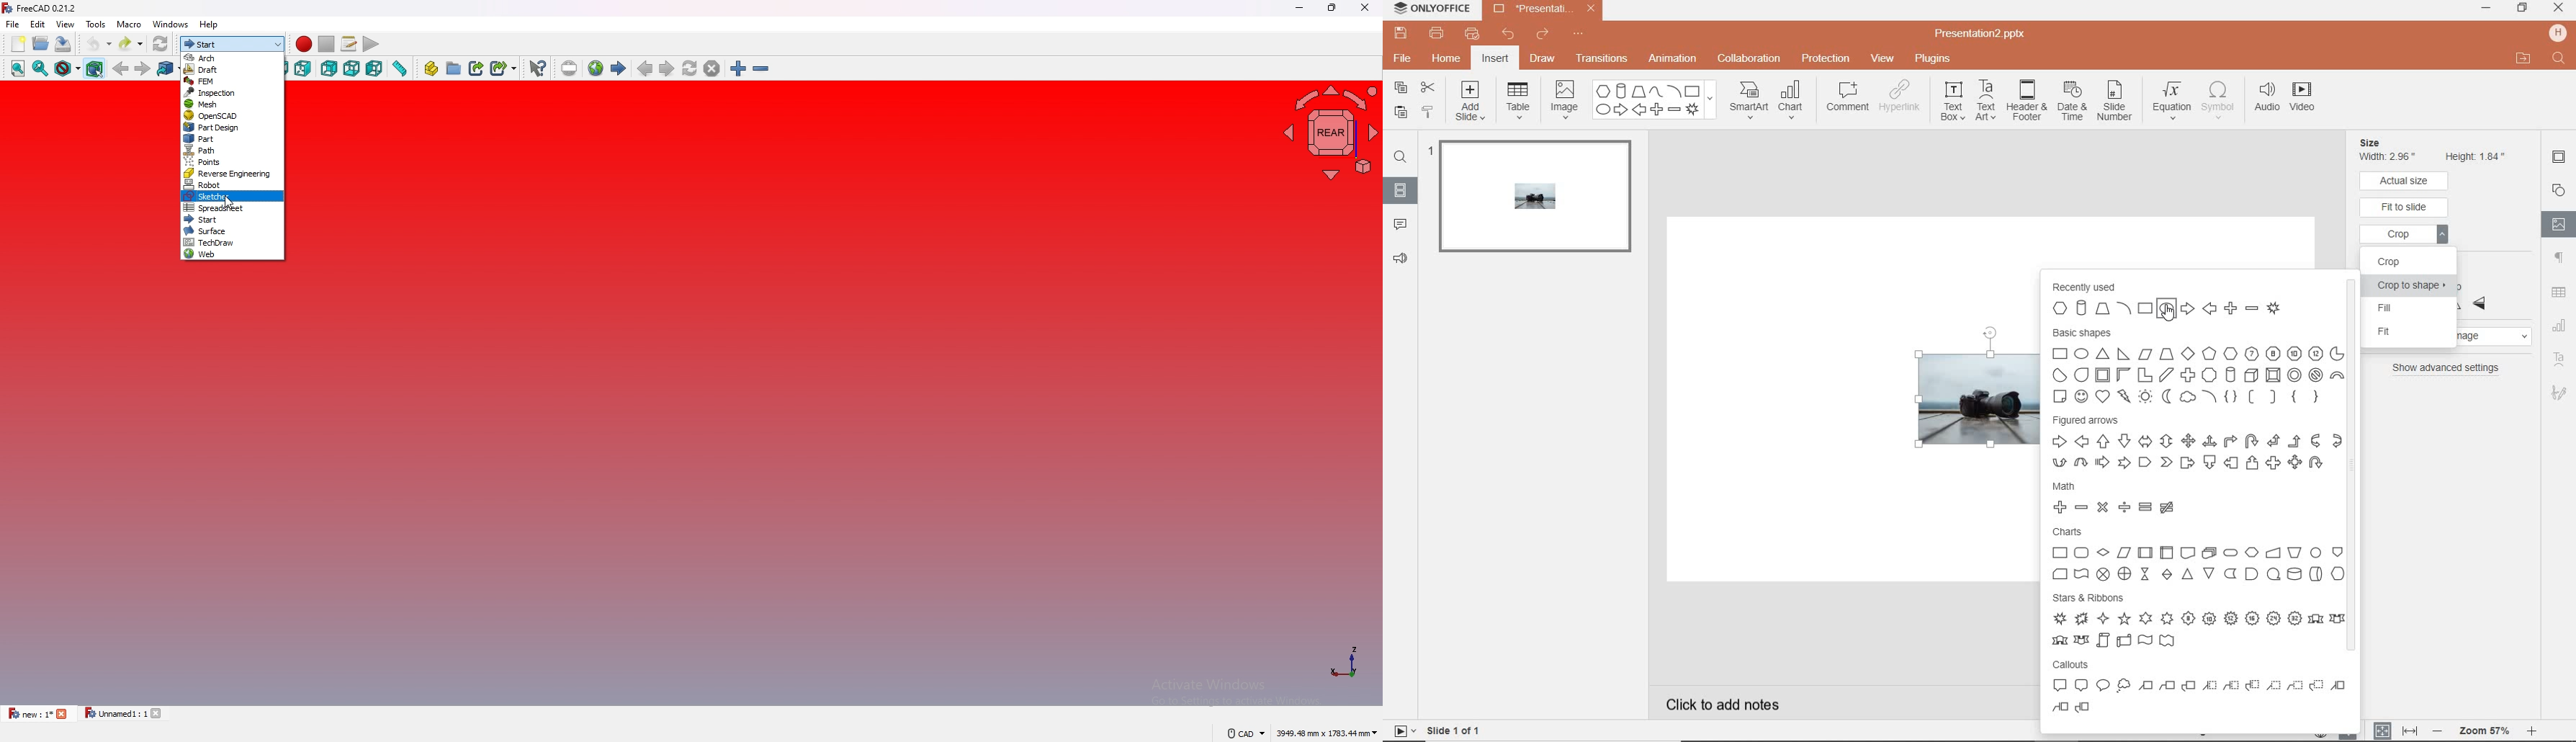  What do you see at coordinates (666, 68) in the screenshot?
I see `next page` at bounding box center [666, 68].